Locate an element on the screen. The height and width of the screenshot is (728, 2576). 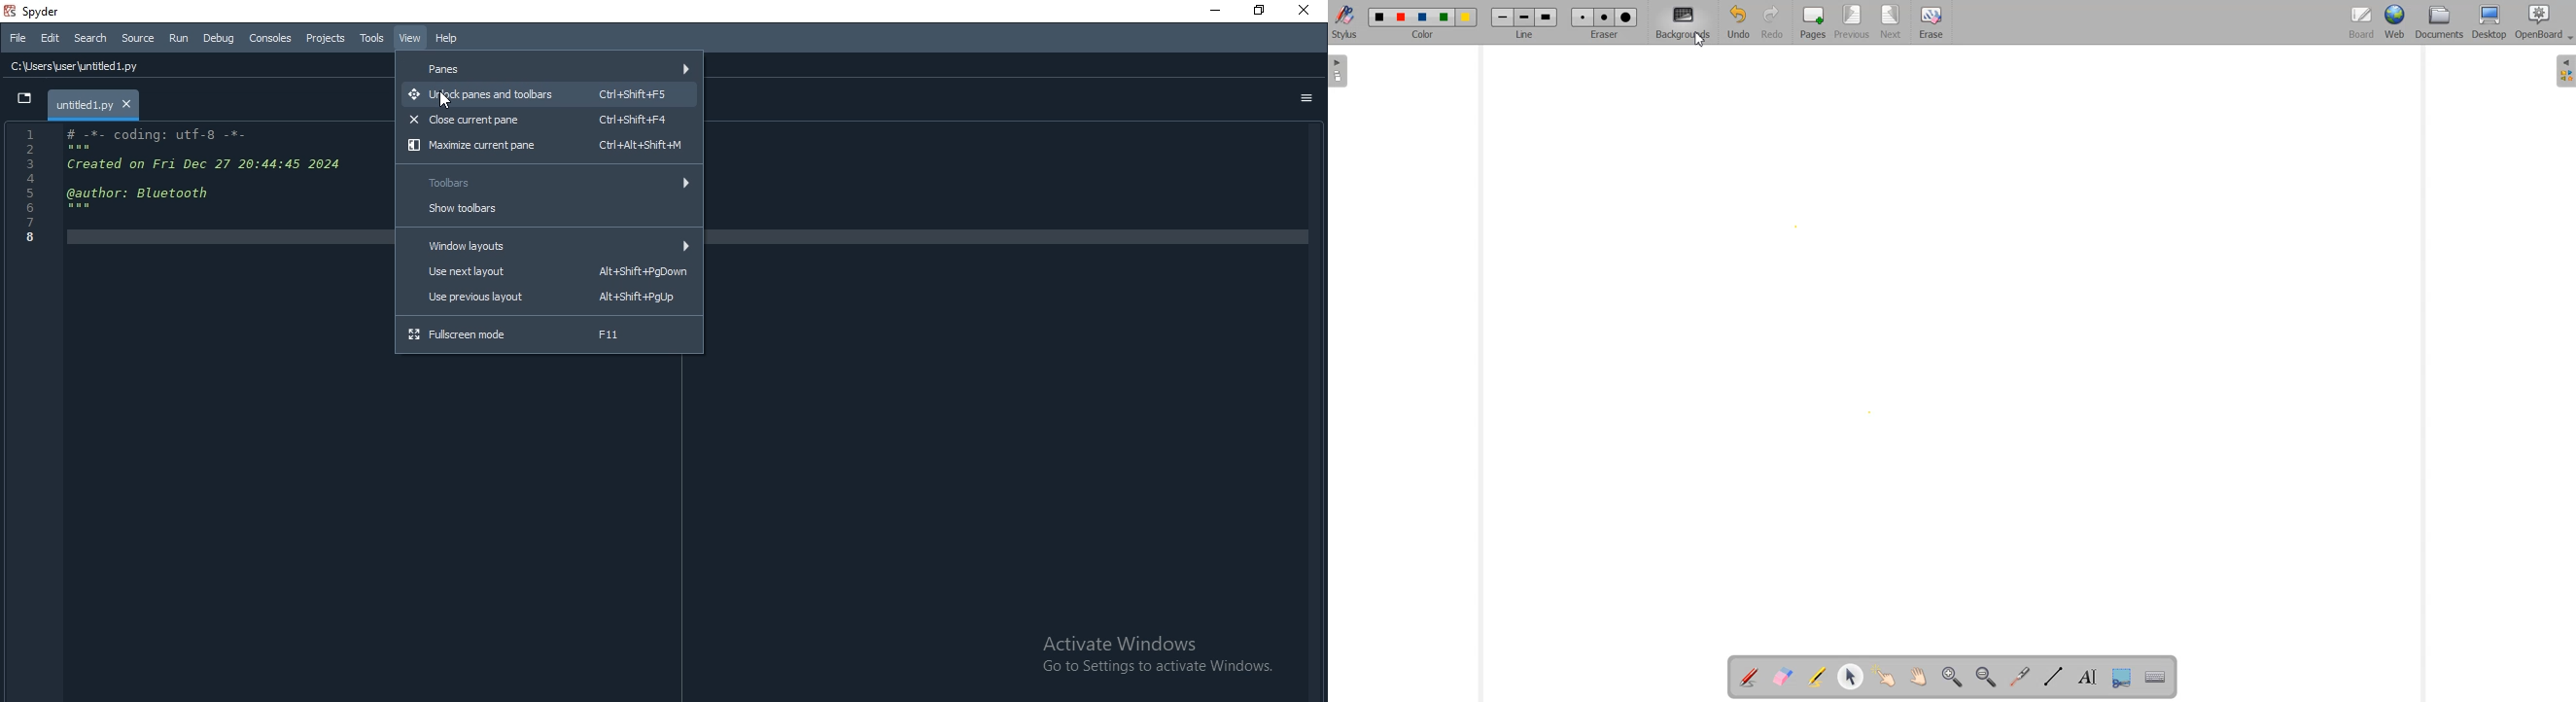
Background is located at coordinates (1684, 23).